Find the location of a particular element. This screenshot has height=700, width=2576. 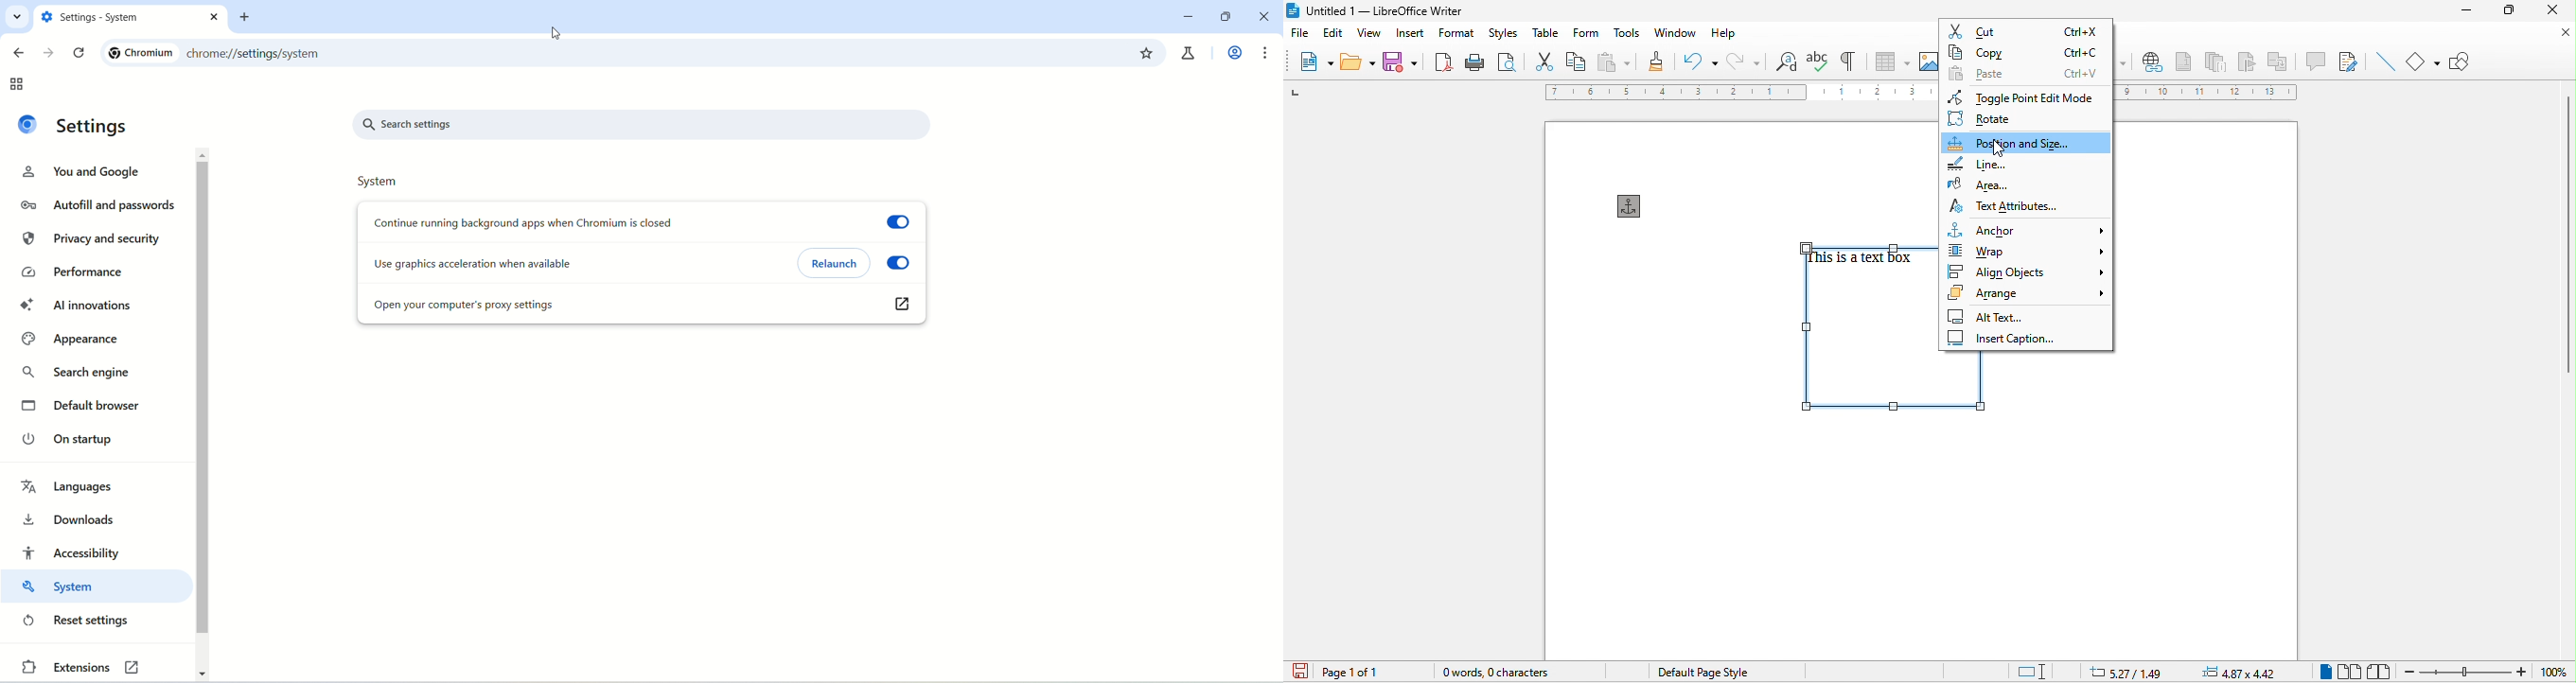

arrange is located at coordinates (2028, 293).